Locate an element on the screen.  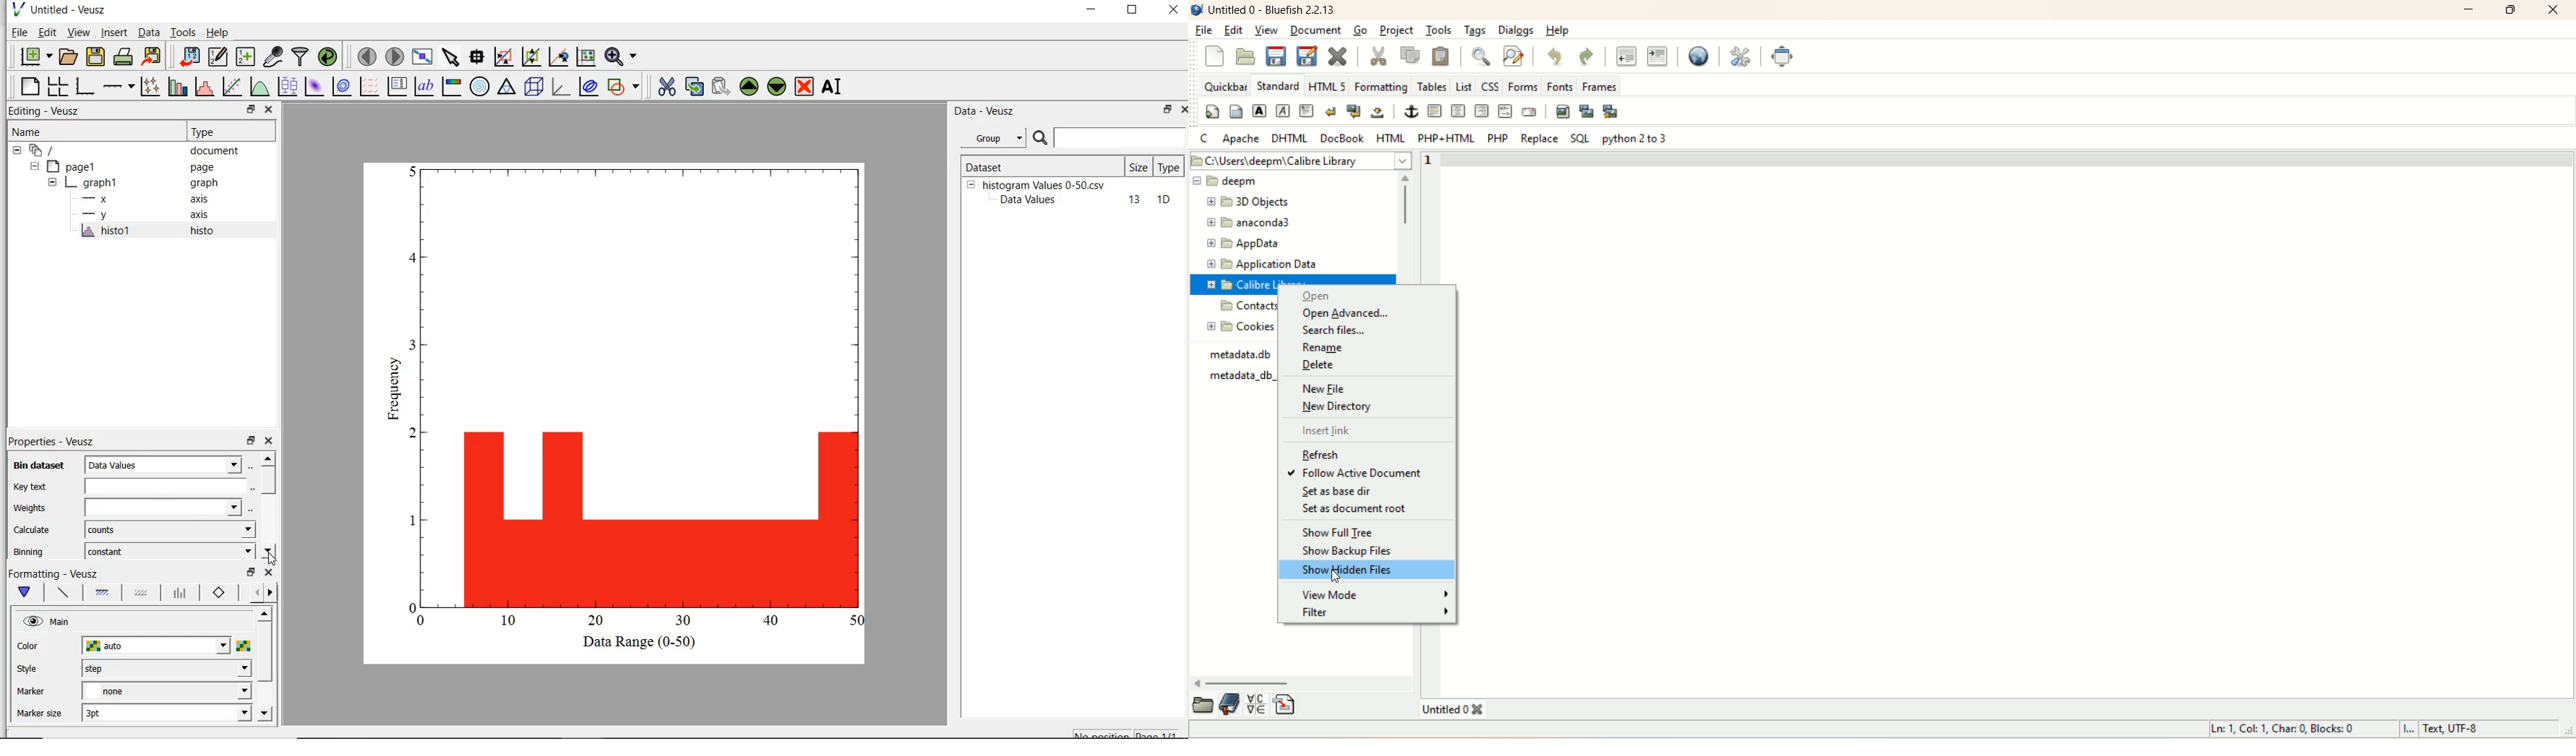
insert is located at coordinates (114, 33).